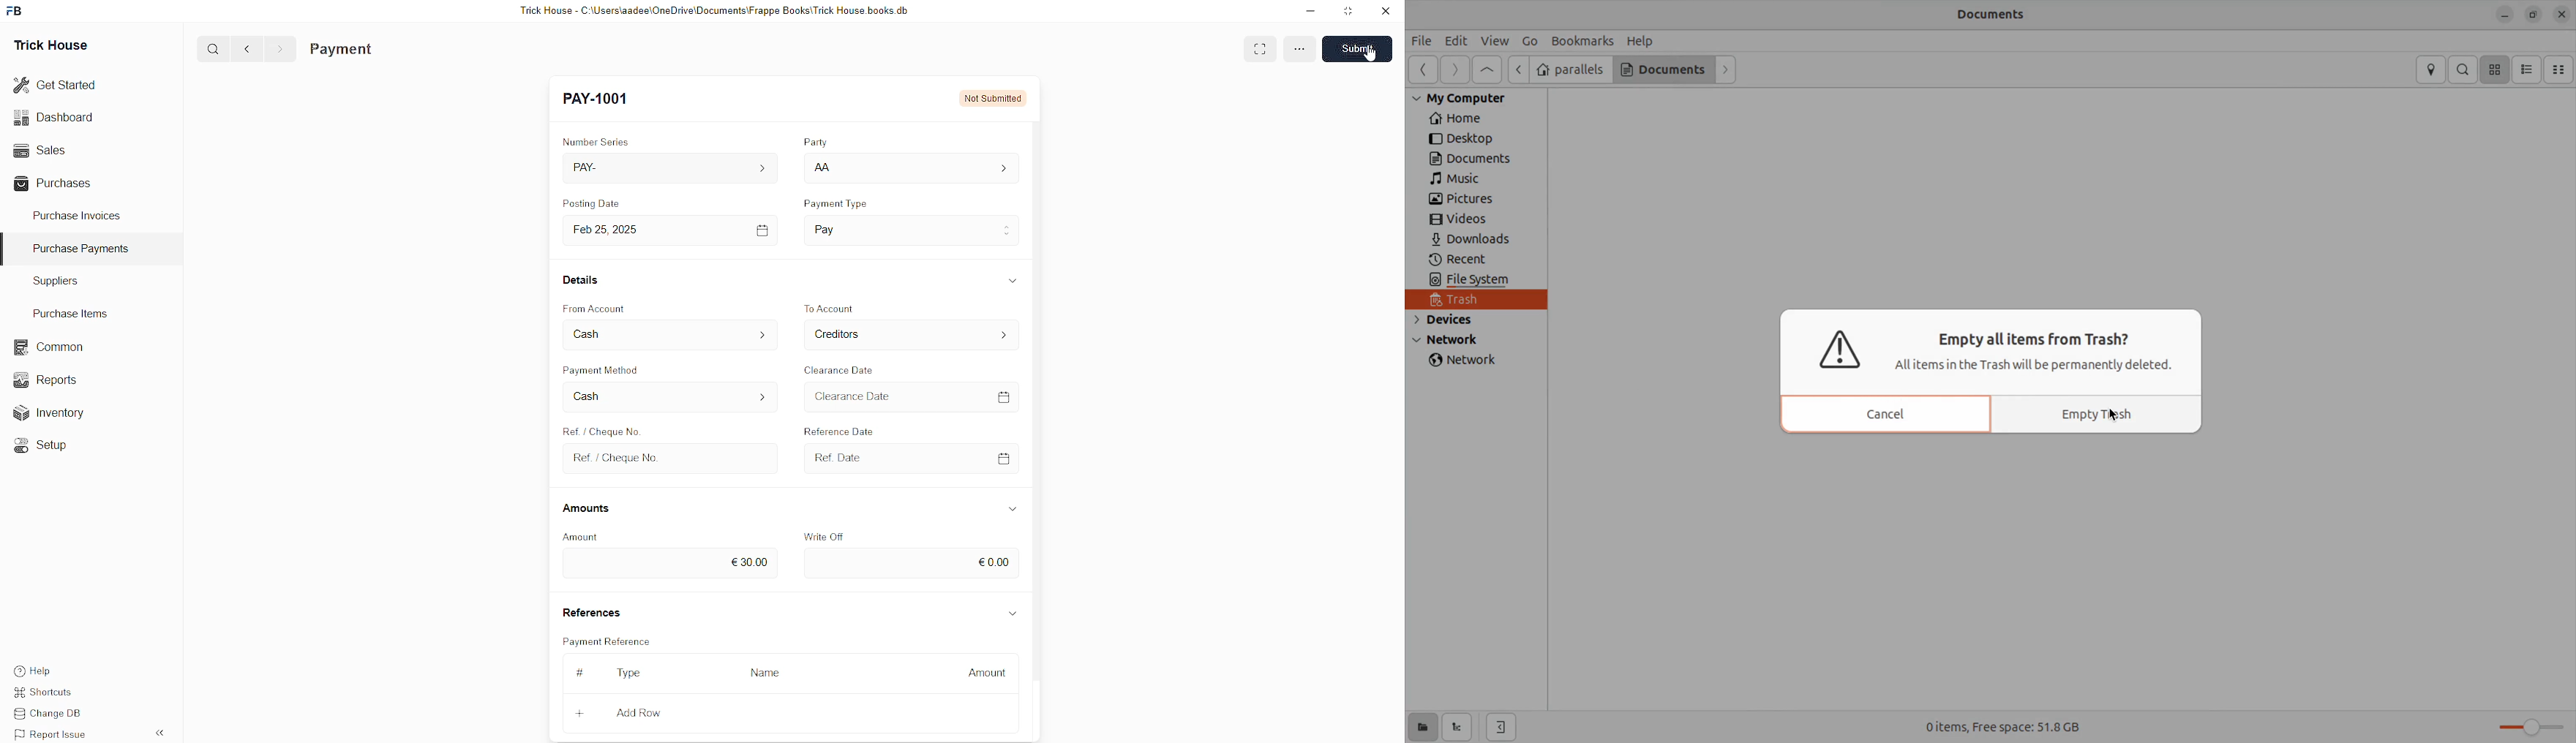 Image resolution: width=2576 pixels, height=756 pixels. What do you see at coordinates (590, 396) in the screenshot?
I see `Cash` at bounding box center [590, 396].